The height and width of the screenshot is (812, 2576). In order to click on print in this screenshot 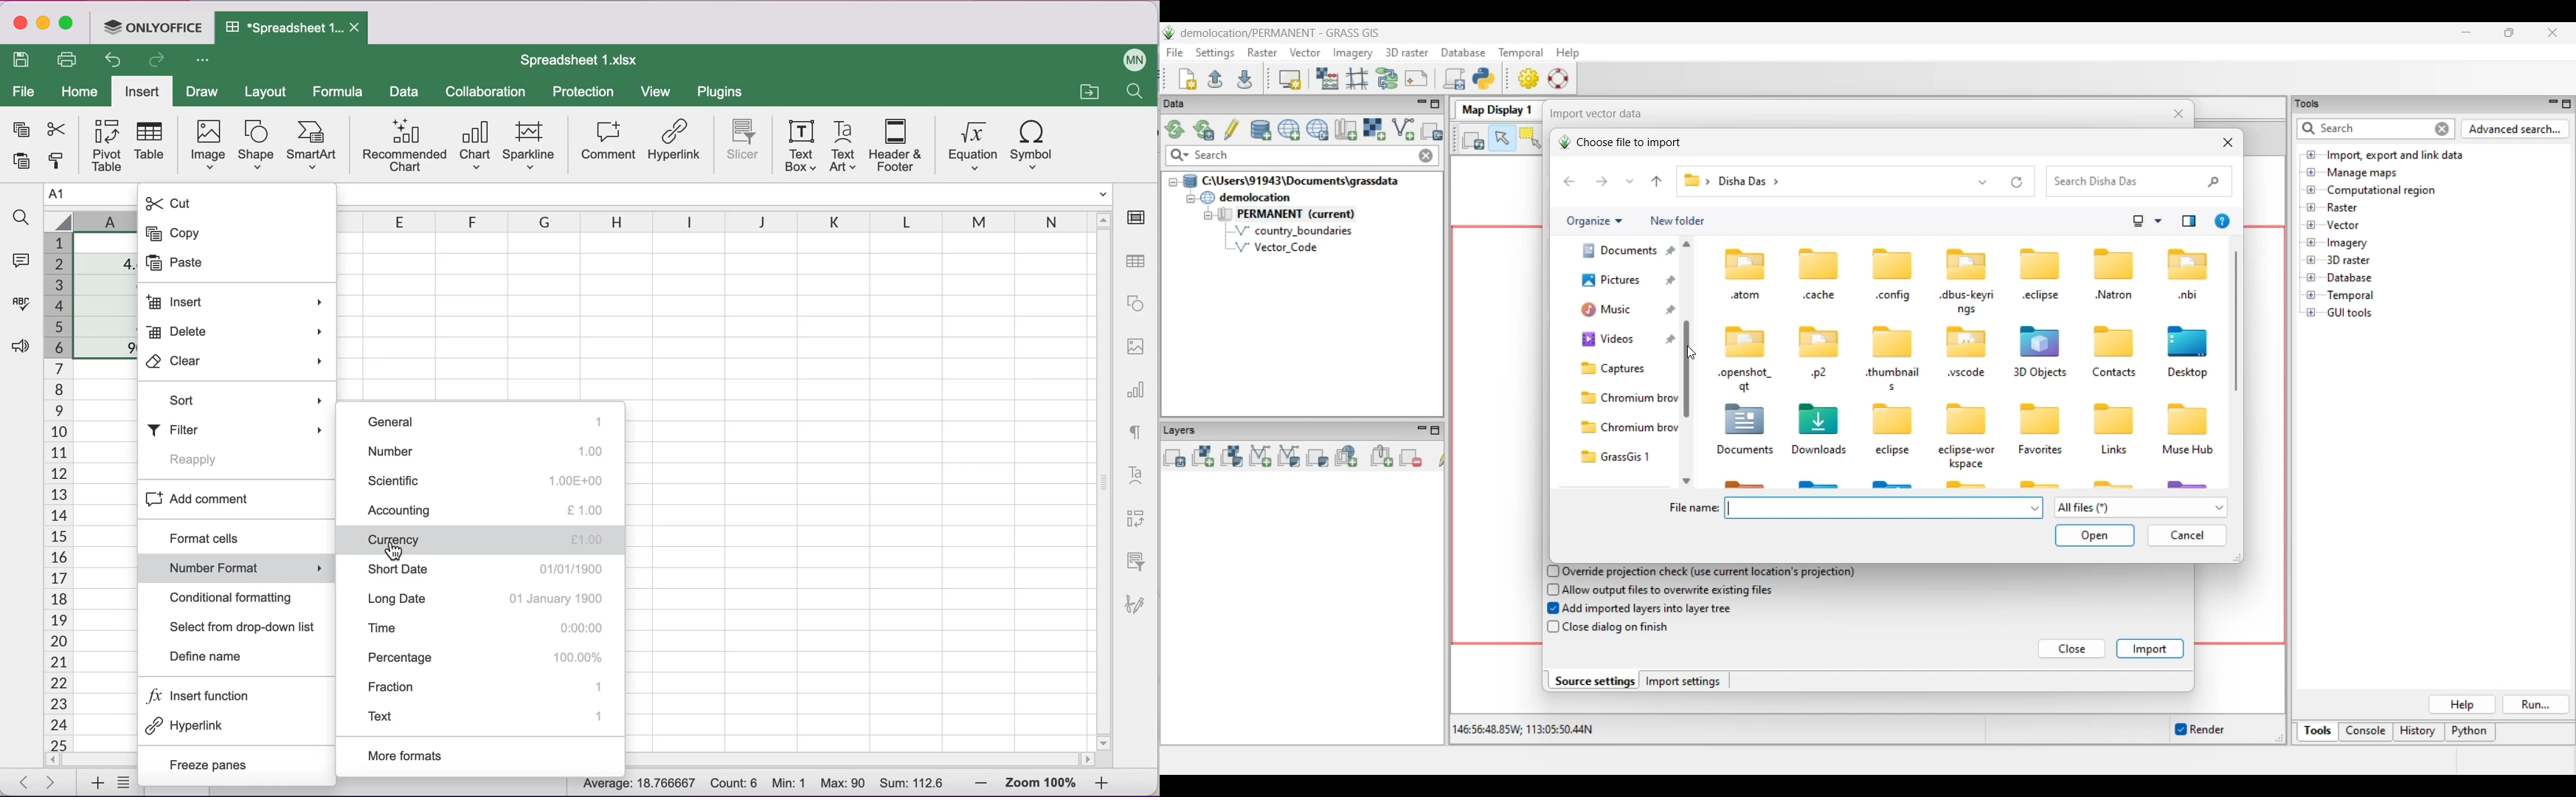, I will do `click(68, 61)`.